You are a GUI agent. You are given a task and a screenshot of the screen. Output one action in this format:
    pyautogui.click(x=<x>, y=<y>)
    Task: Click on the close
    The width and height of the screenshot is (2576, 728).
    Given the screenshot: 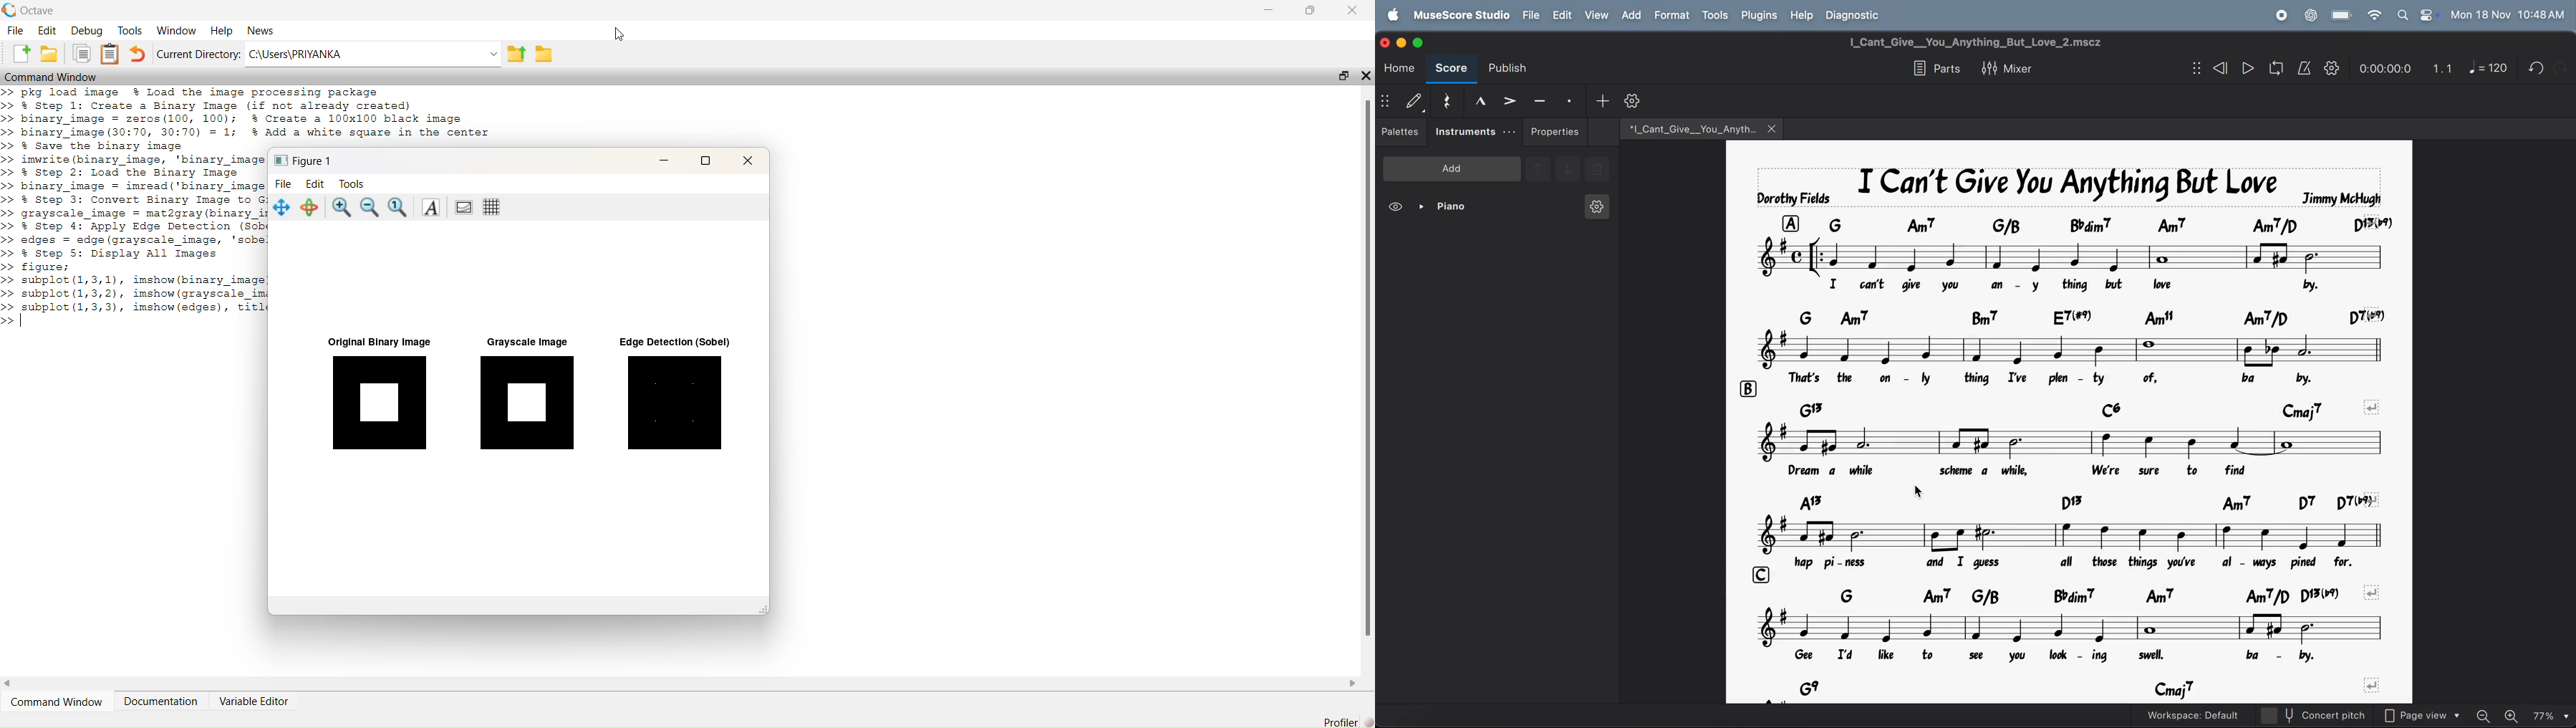 What is the action you would take?
    pyautogui.click(x=1386, y=41)
    